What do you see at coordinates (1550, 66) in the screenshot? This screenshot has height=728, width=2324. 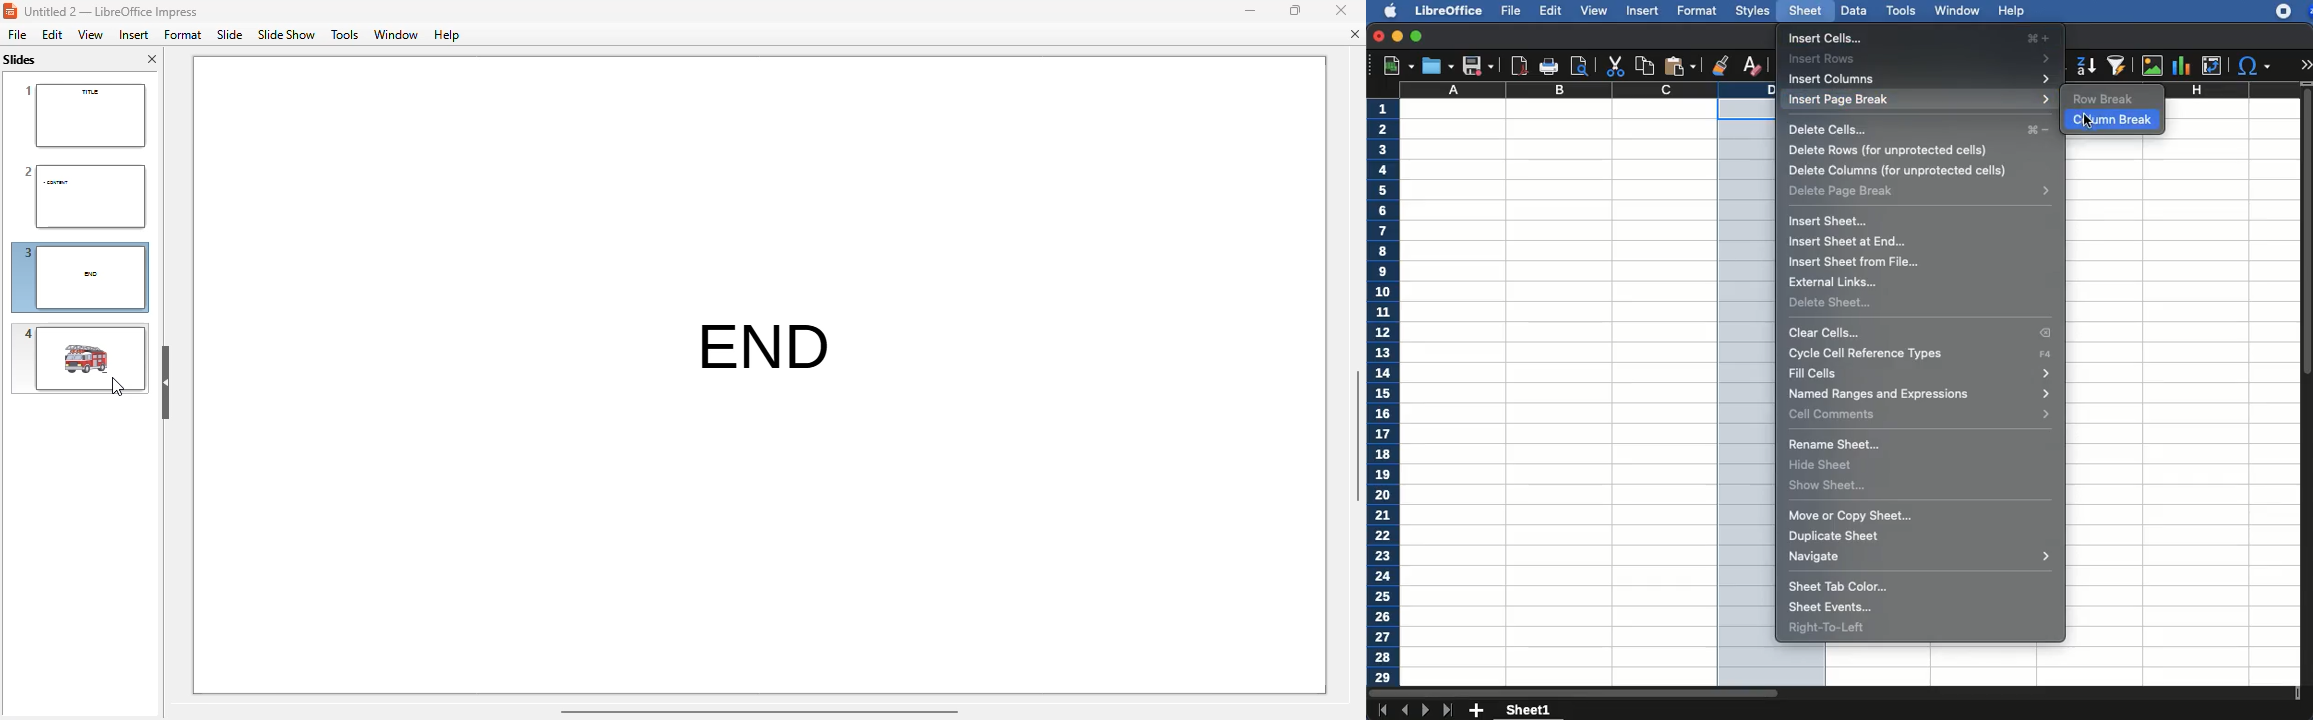 I see `print` at bounding box center [1550, 66].